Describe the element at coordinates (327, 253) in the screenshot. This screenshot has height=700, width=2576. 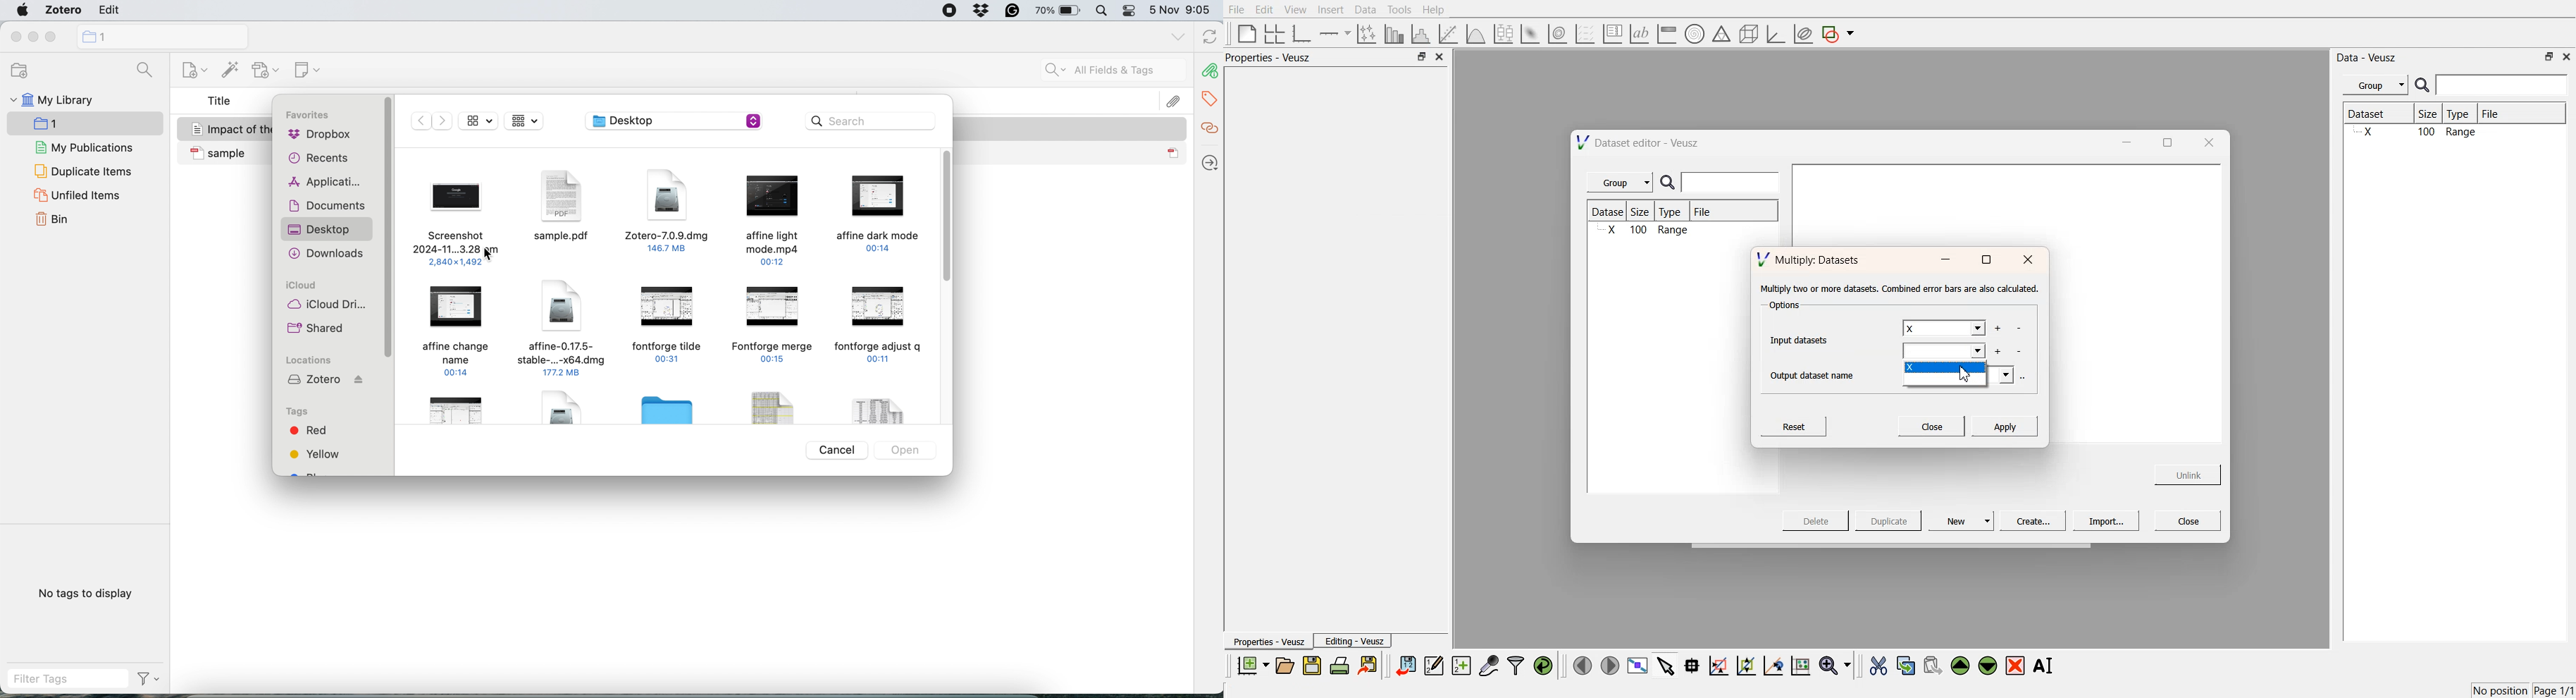
I see `downloads` at that location.